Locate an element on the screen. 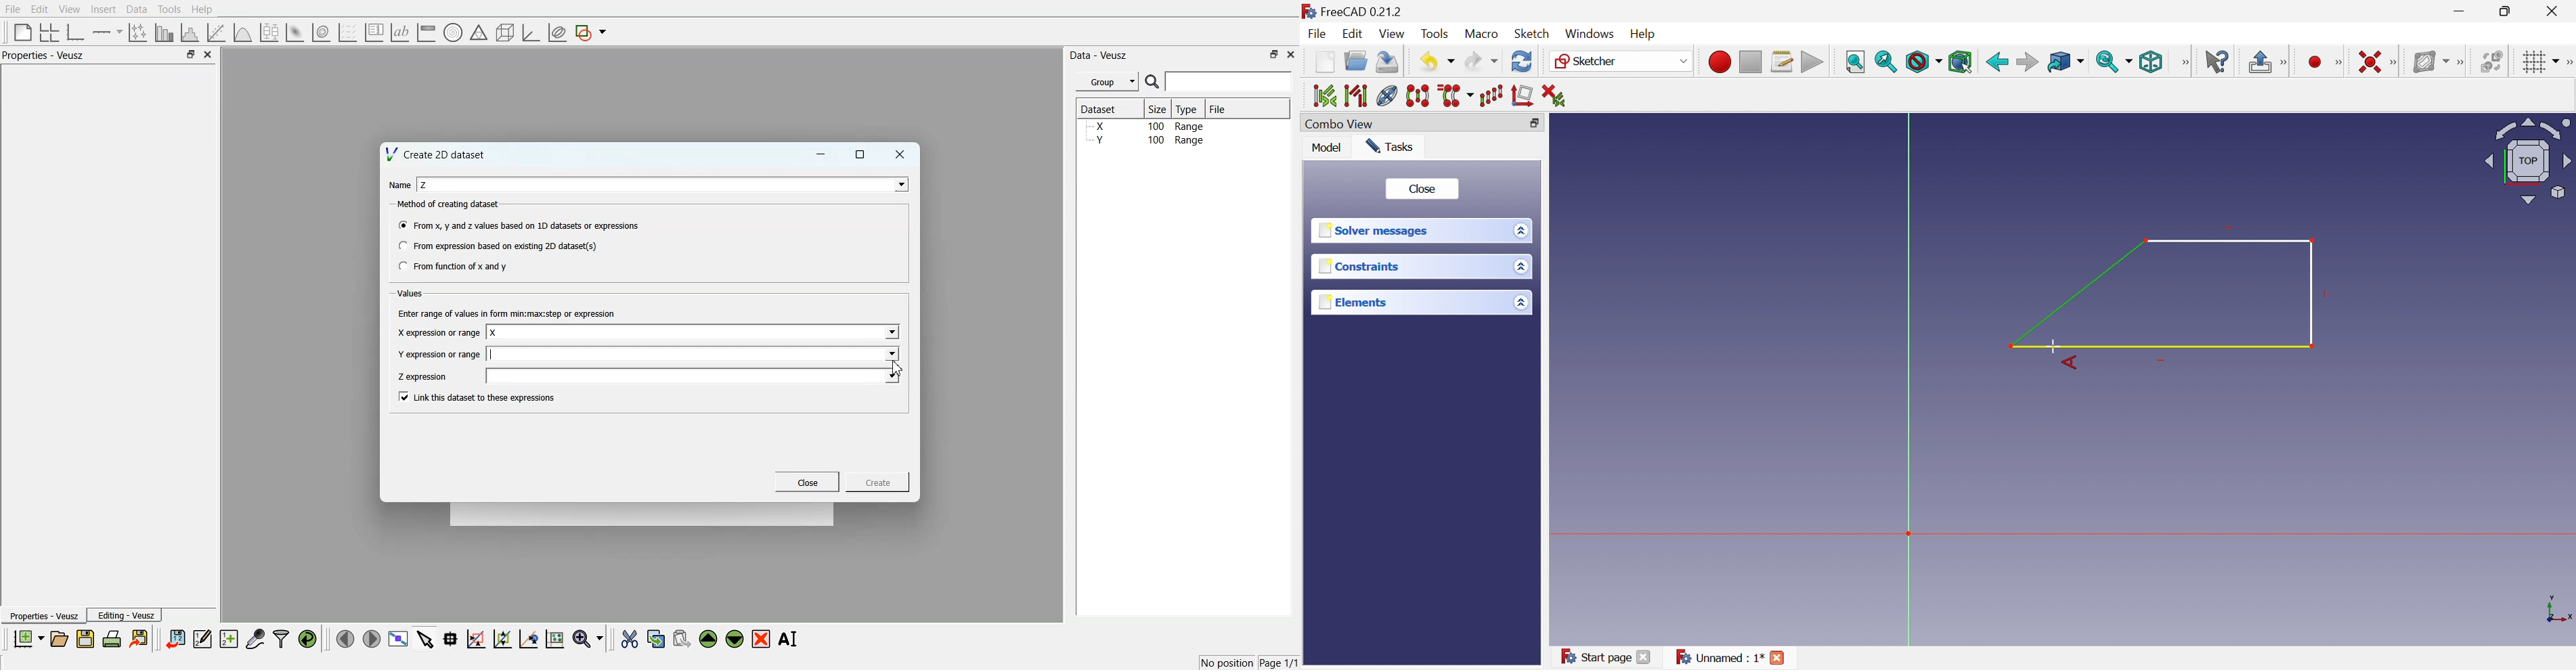  Drop Down is located at coordinates (1520, 302).